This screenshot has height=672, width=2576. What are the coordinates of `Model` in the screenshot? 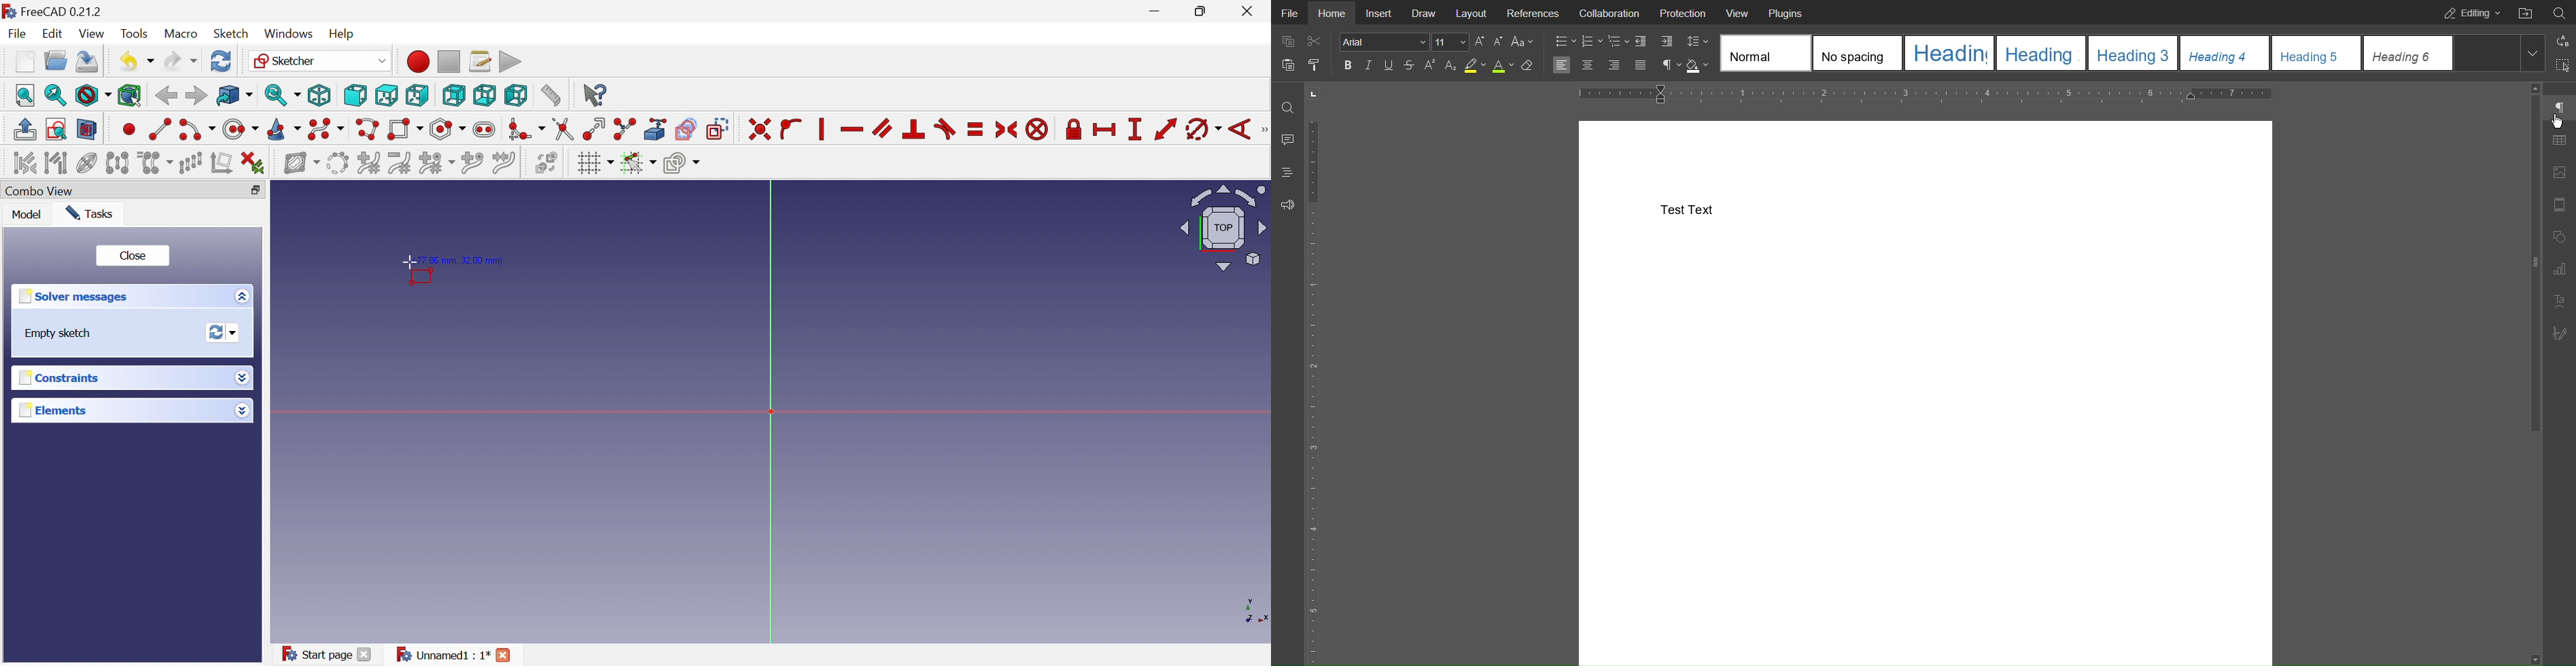 It's located at (27, 216).